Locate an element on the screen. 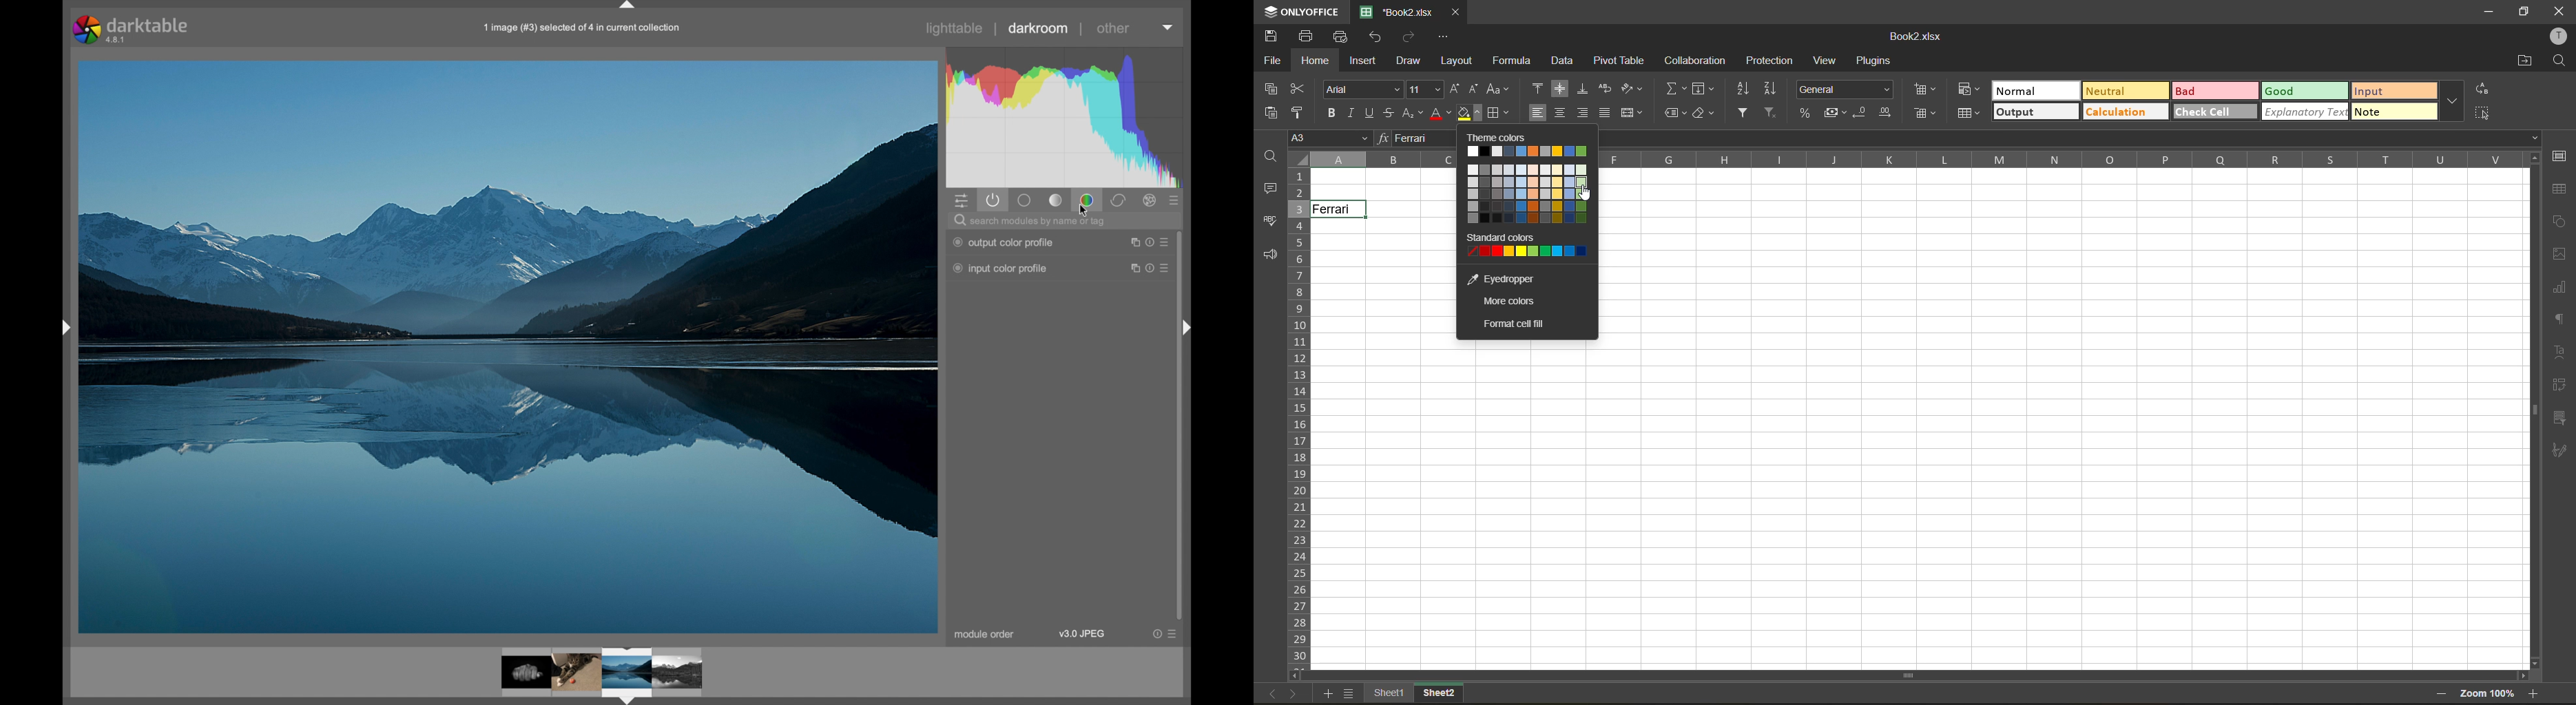 The height and width of the screenshot is (728, 2576). paste is located at coordinates (1271, 113).